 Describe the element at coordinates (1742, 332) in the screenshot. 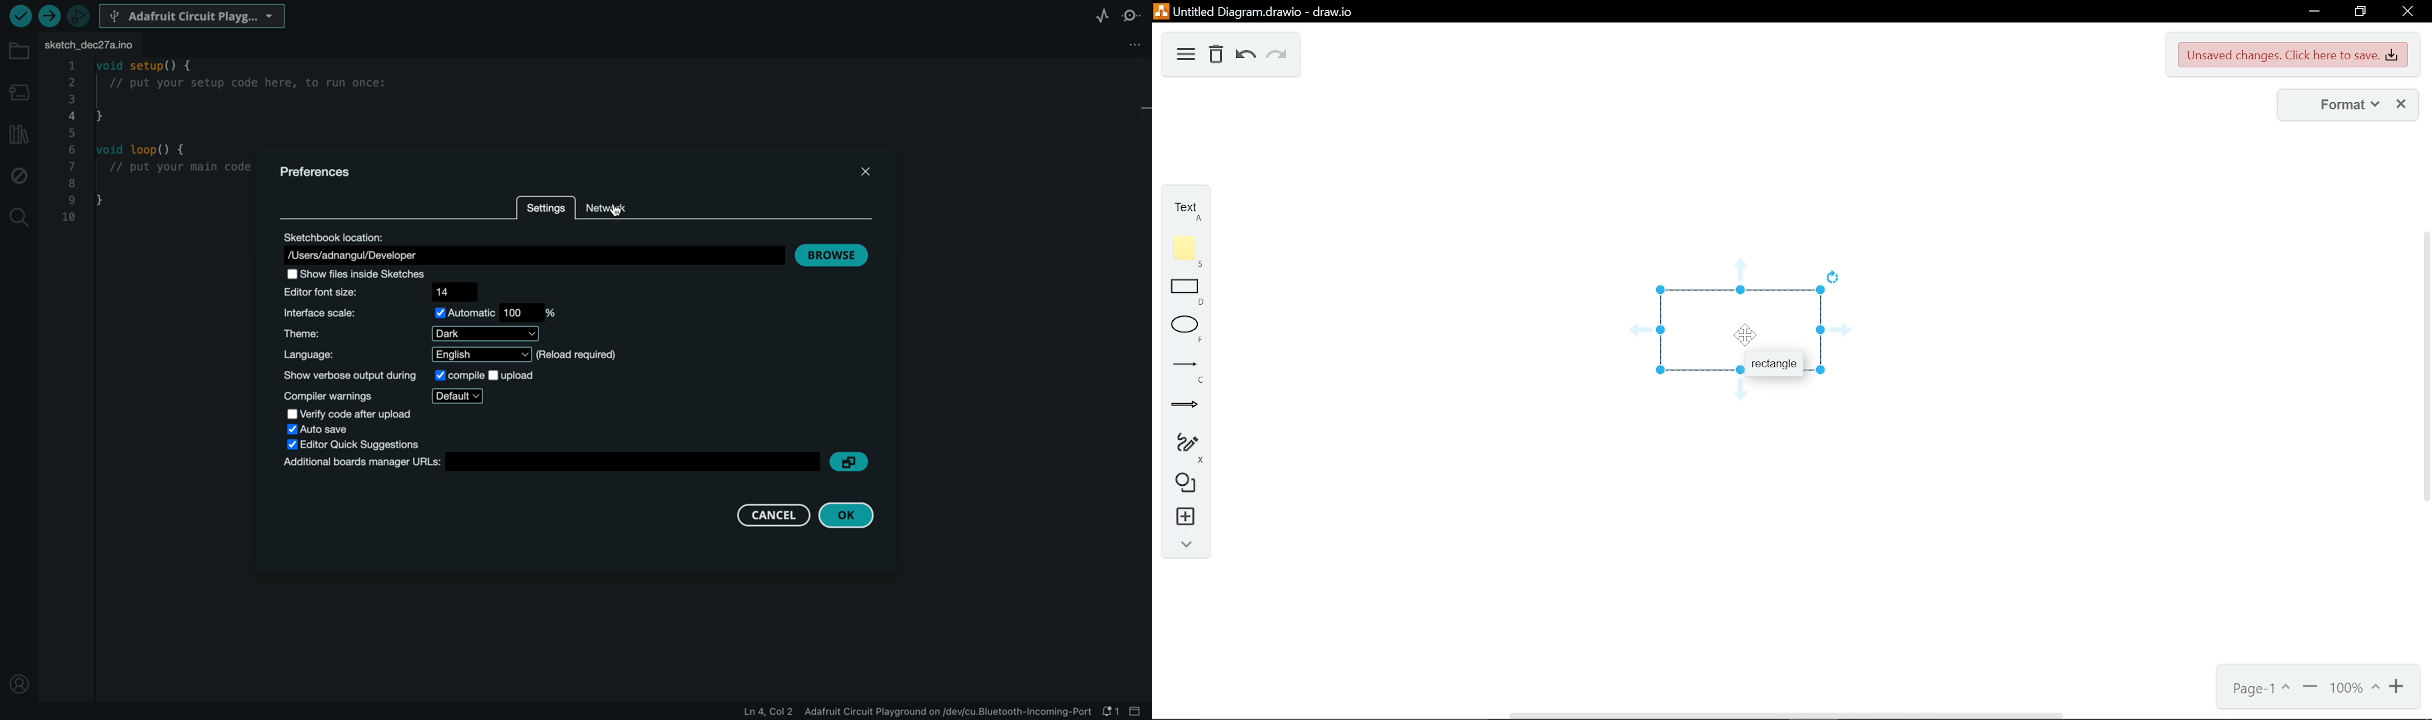

I see `comment added on the selected shape` at that location.